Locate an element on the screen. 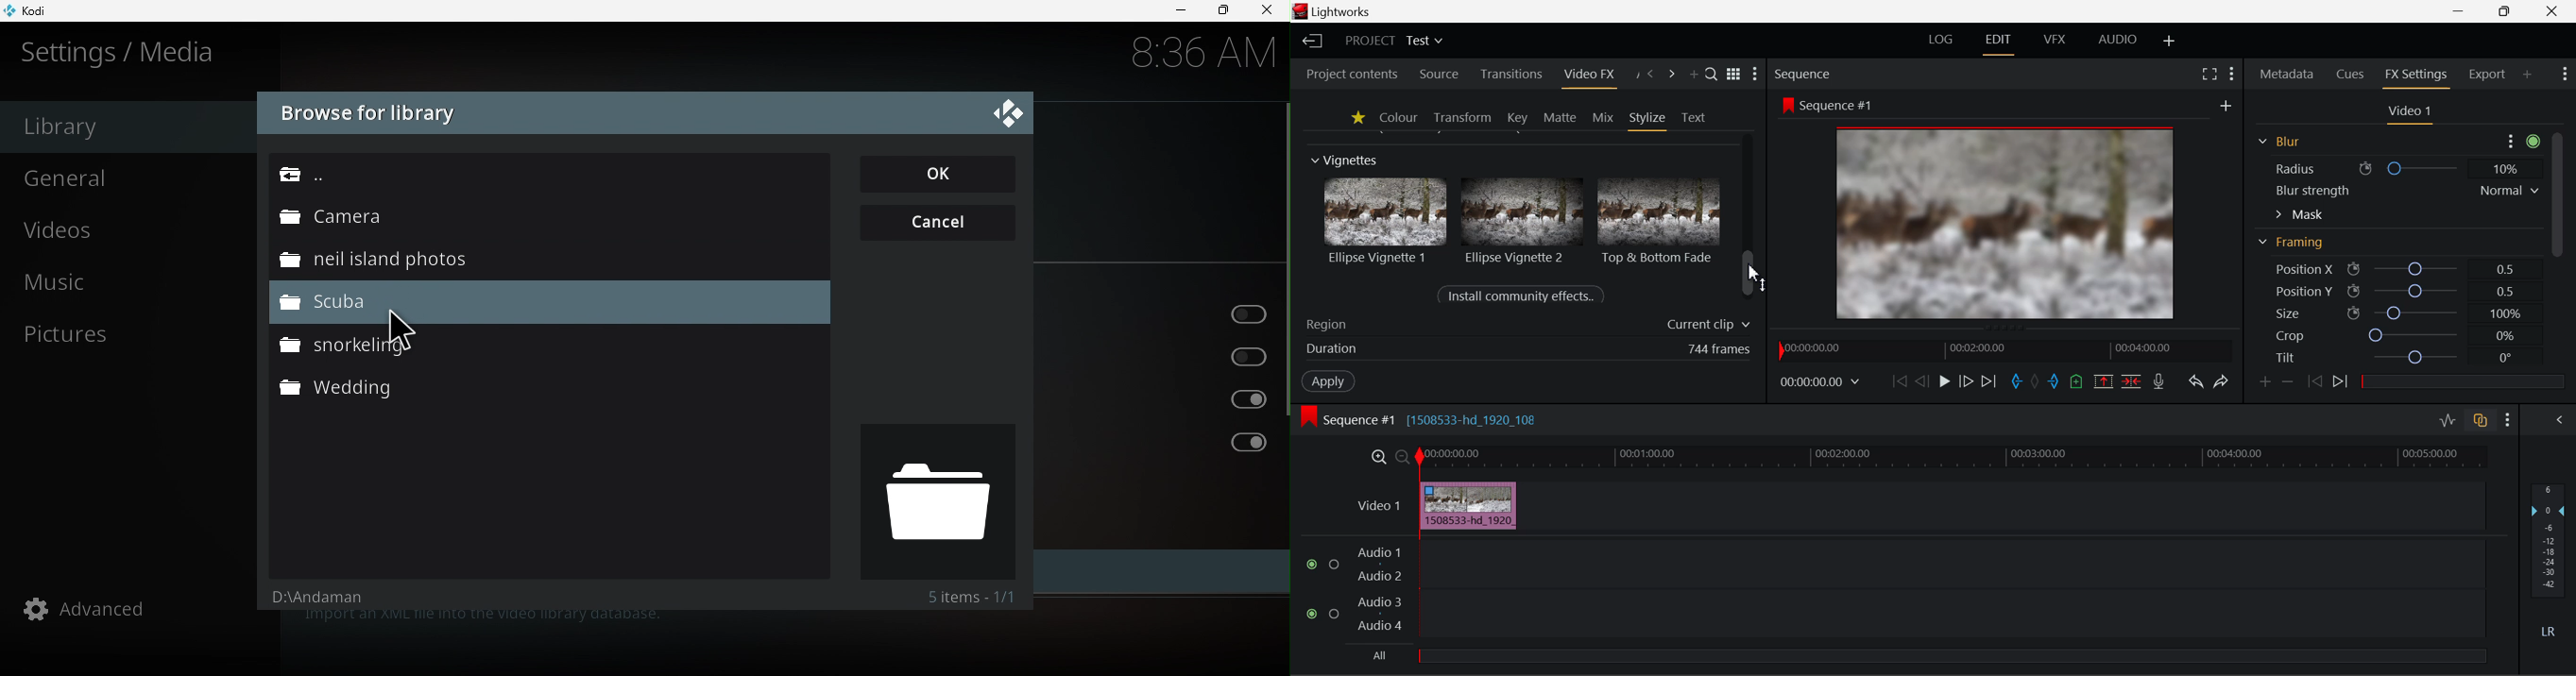  Neil island photos is located at coordinates (538, 260).